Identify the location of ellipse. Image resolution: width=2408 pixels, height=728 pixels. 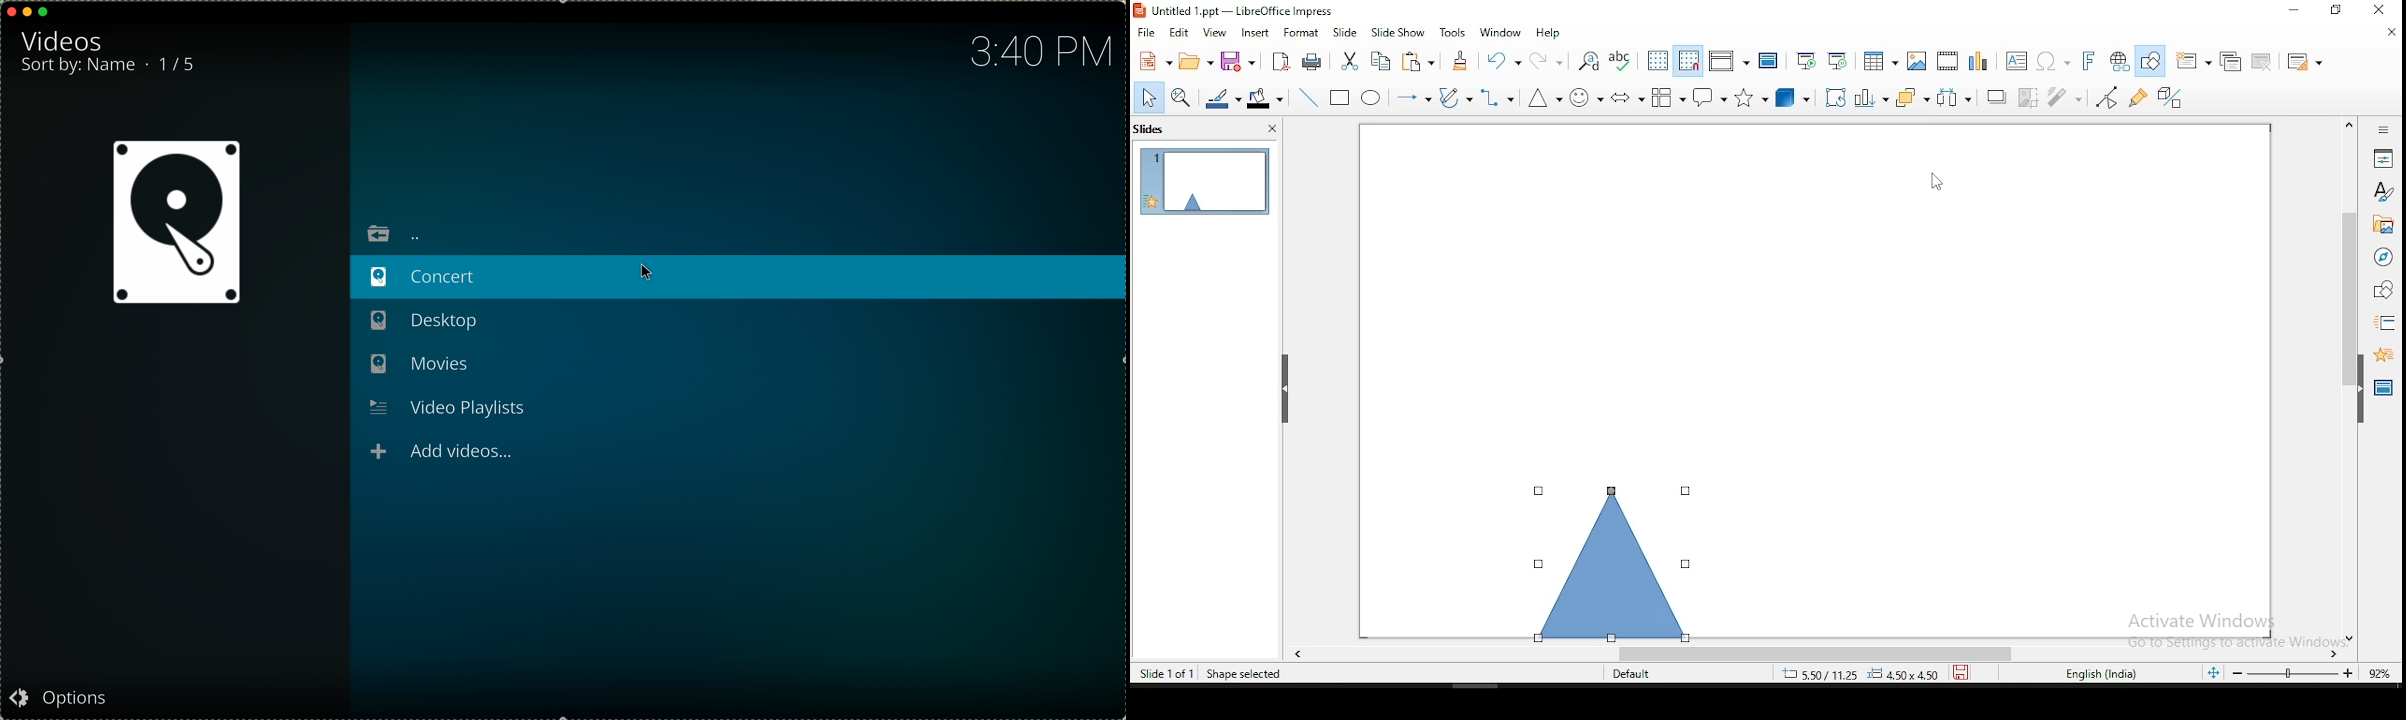
(1373, 99).